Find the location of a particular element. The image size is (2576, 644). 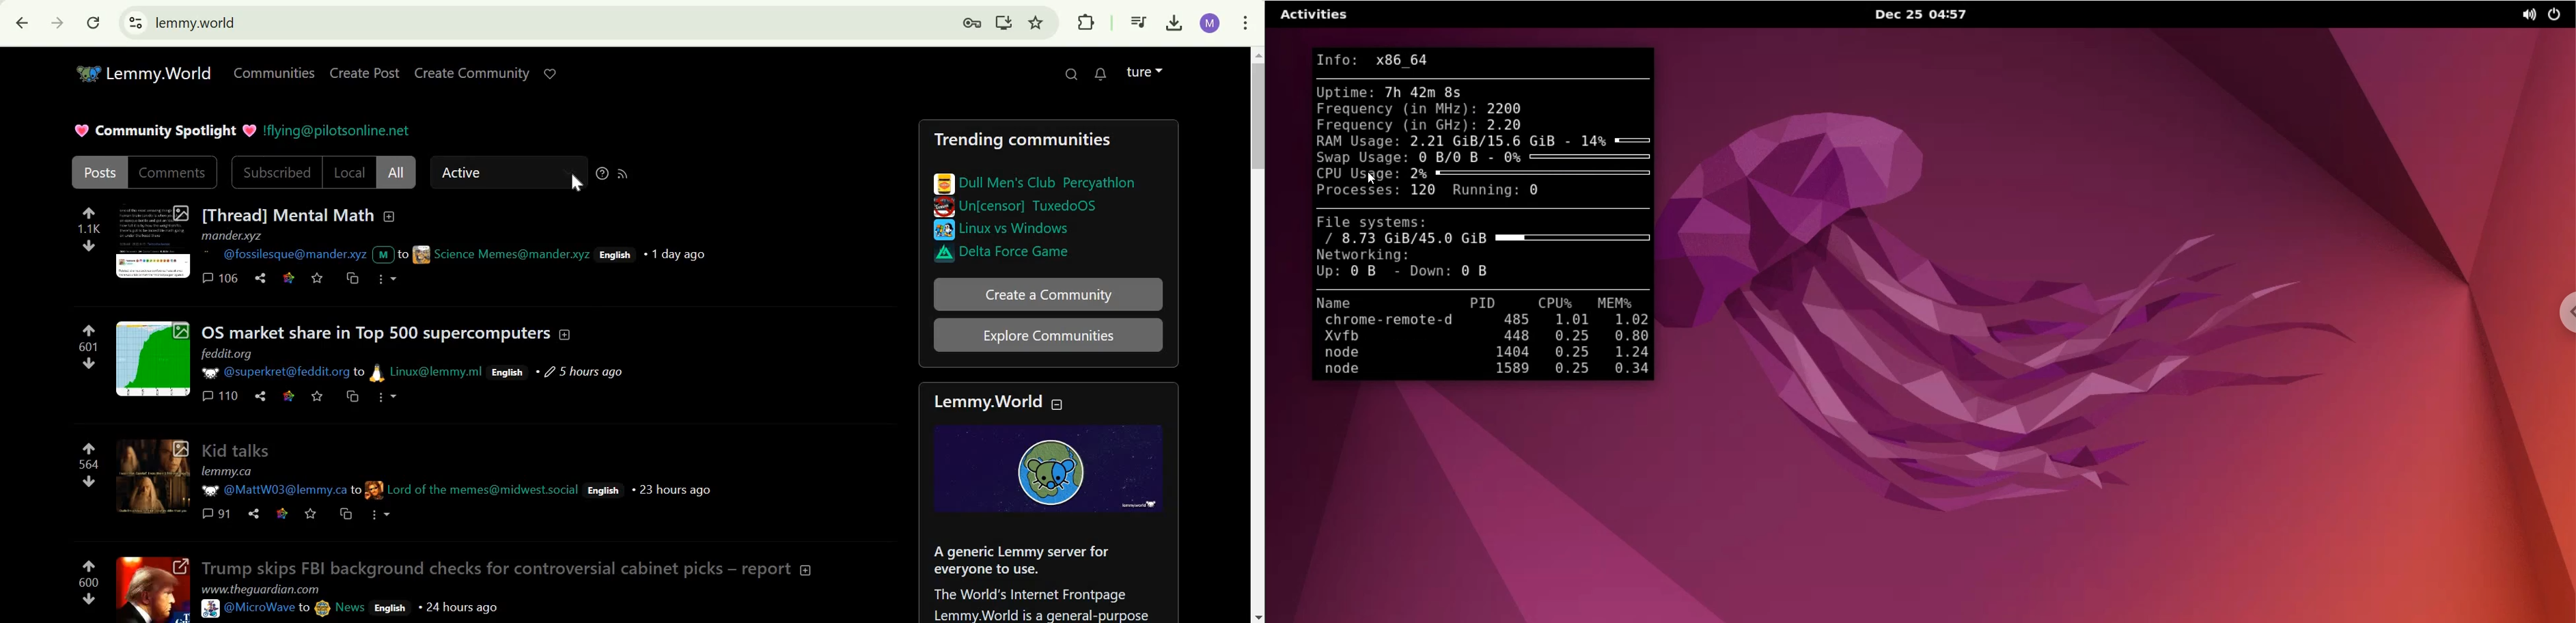

English is located at coordinates (614, 255).